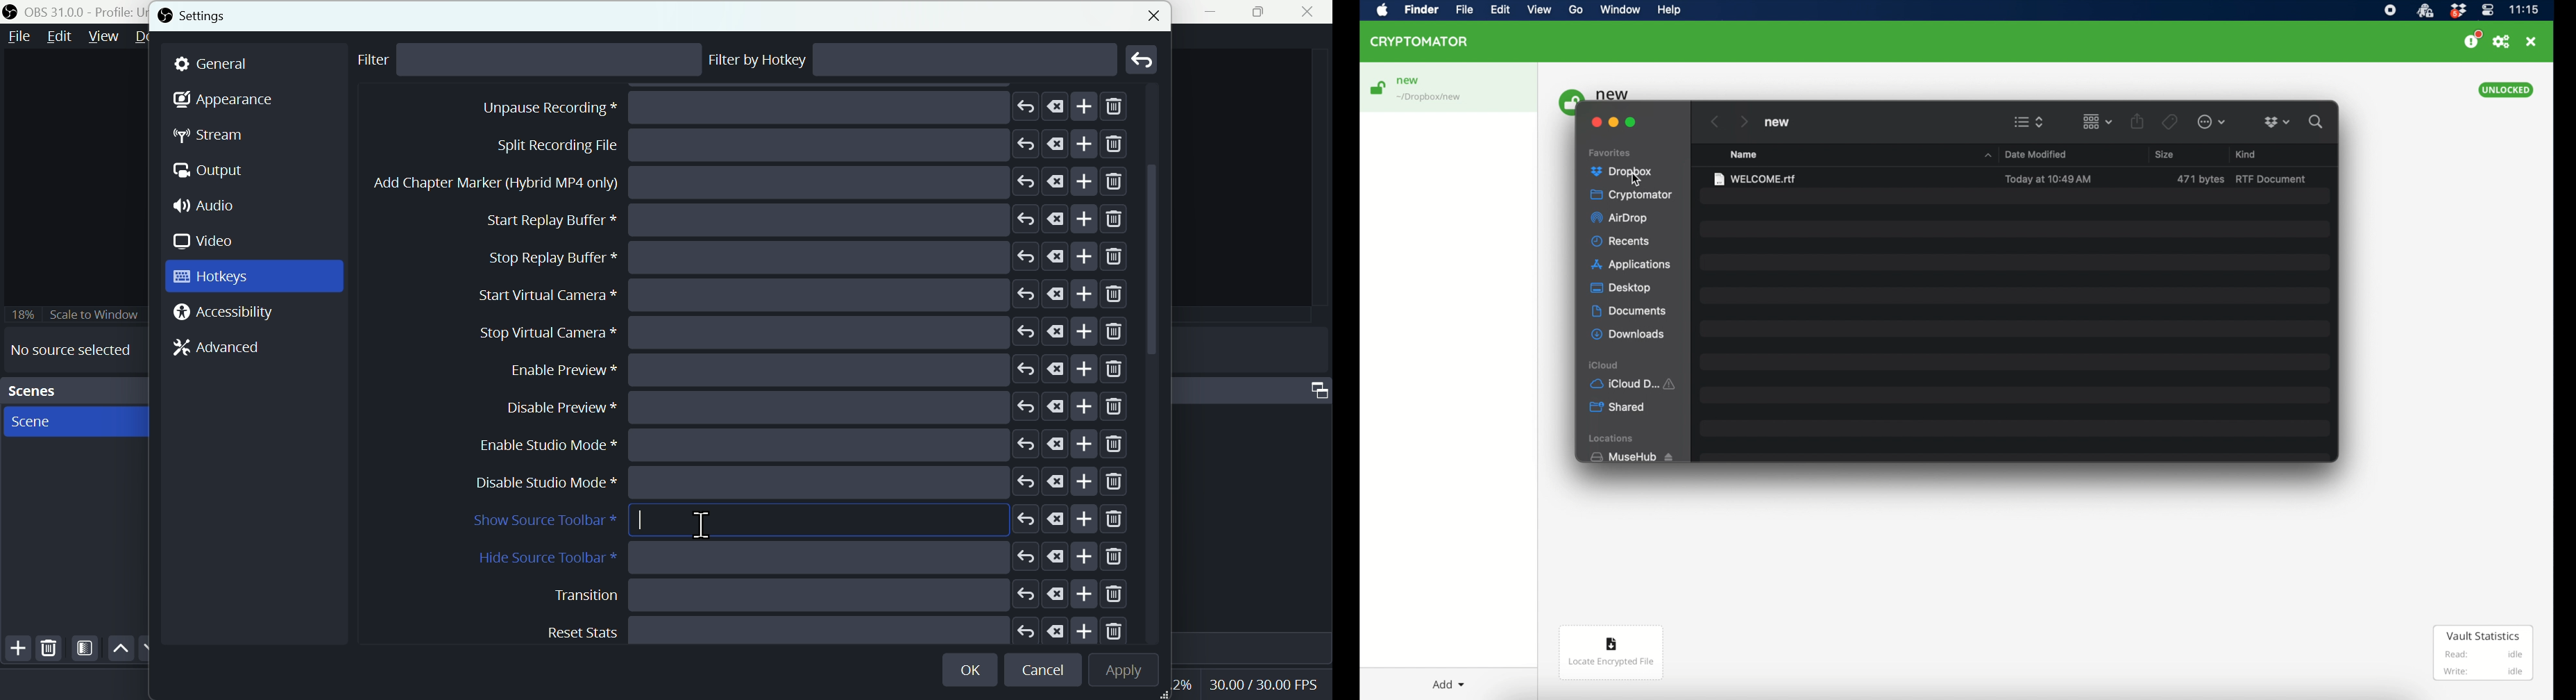 This screenshot has width=2576, height=700. What do you see at coordinates (770, 108) in the screenshot?
I see `Stop streaming` at bounding box center [770, 108].